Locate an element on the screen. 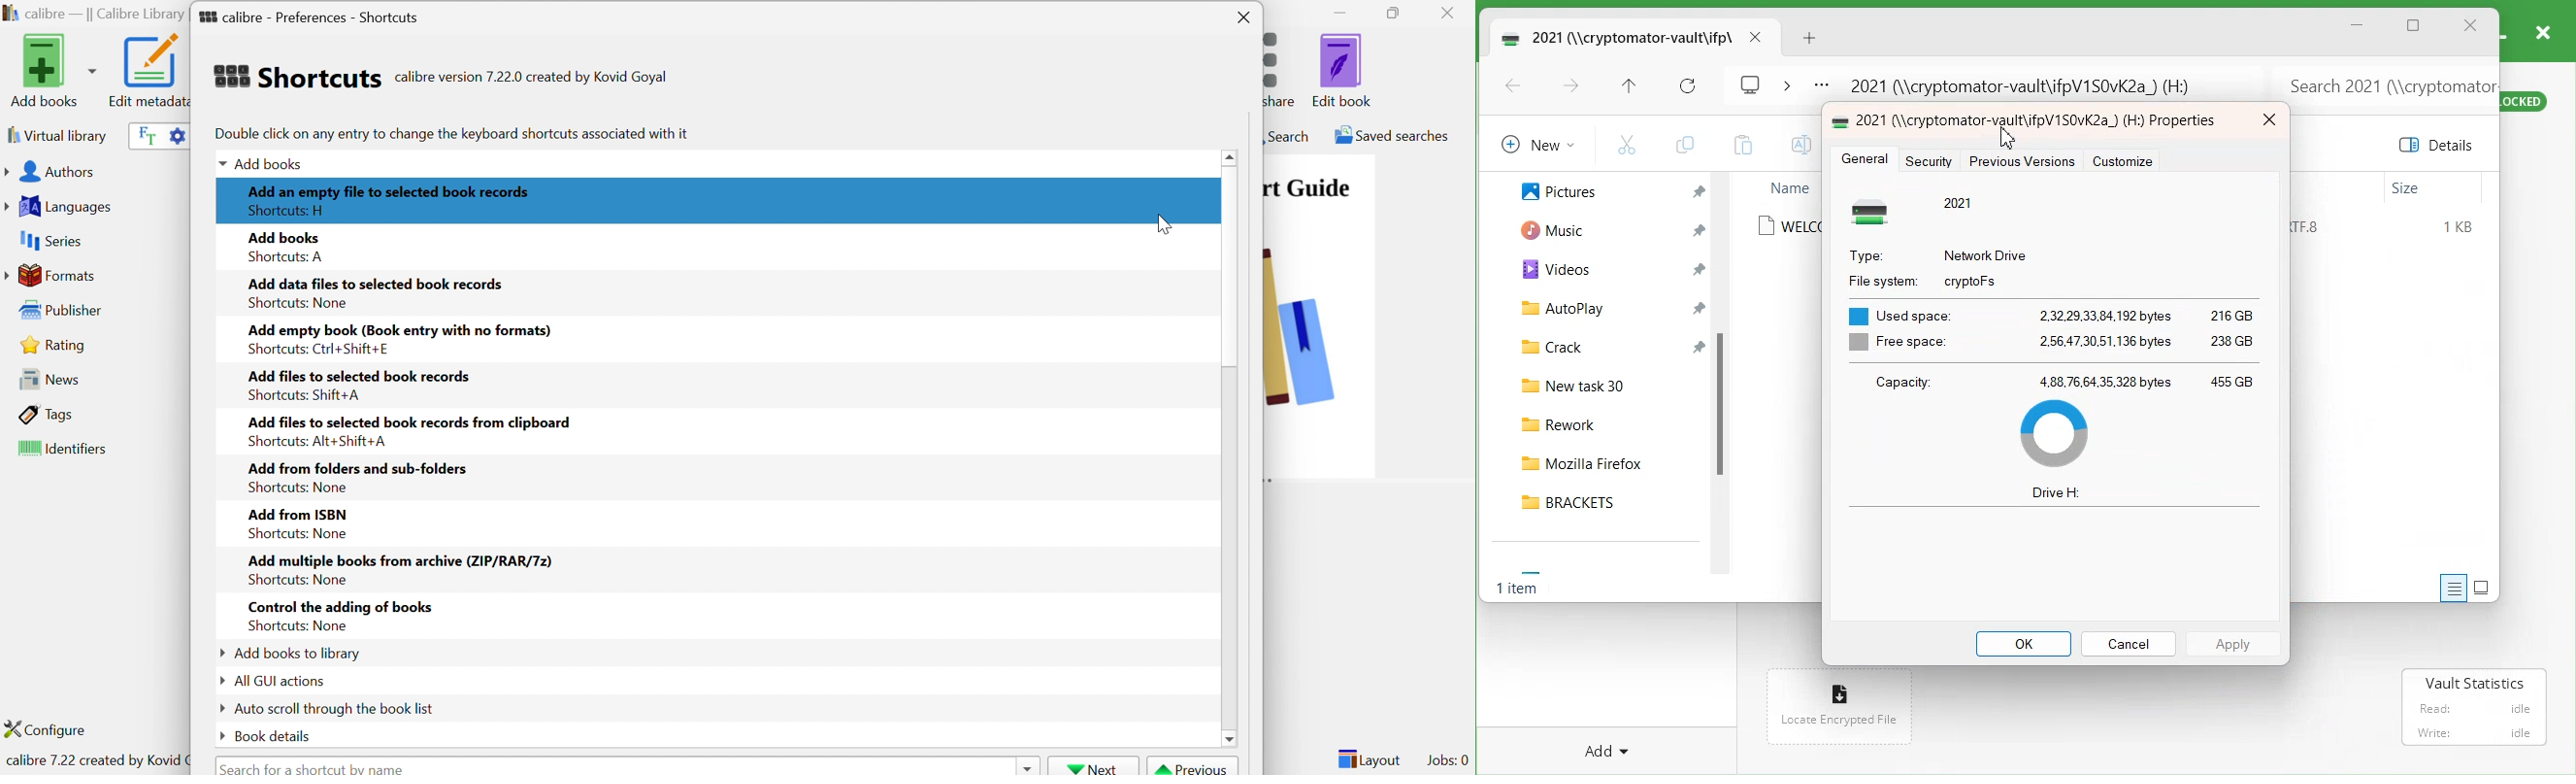 Image resolution: width=2576 pixels, height=784 pixels. Previous is located at coordinates (1193, 767).